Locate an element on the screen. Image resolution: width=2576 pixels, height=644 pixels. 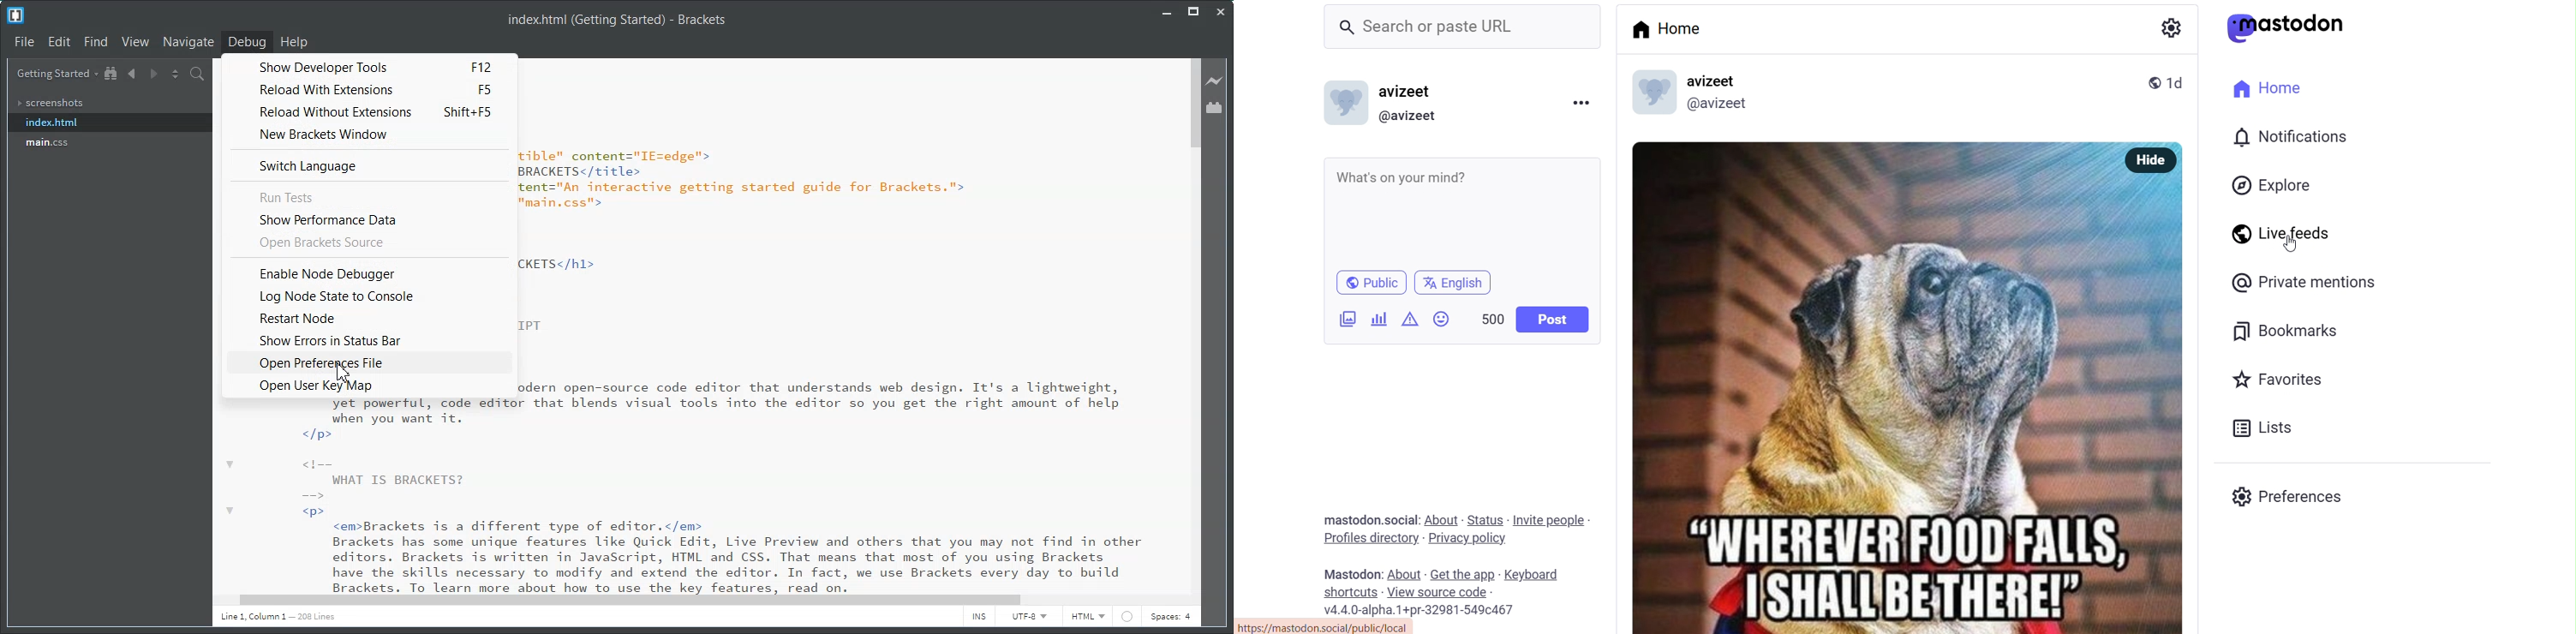
Run Tests is located at coordinates (366, 194).